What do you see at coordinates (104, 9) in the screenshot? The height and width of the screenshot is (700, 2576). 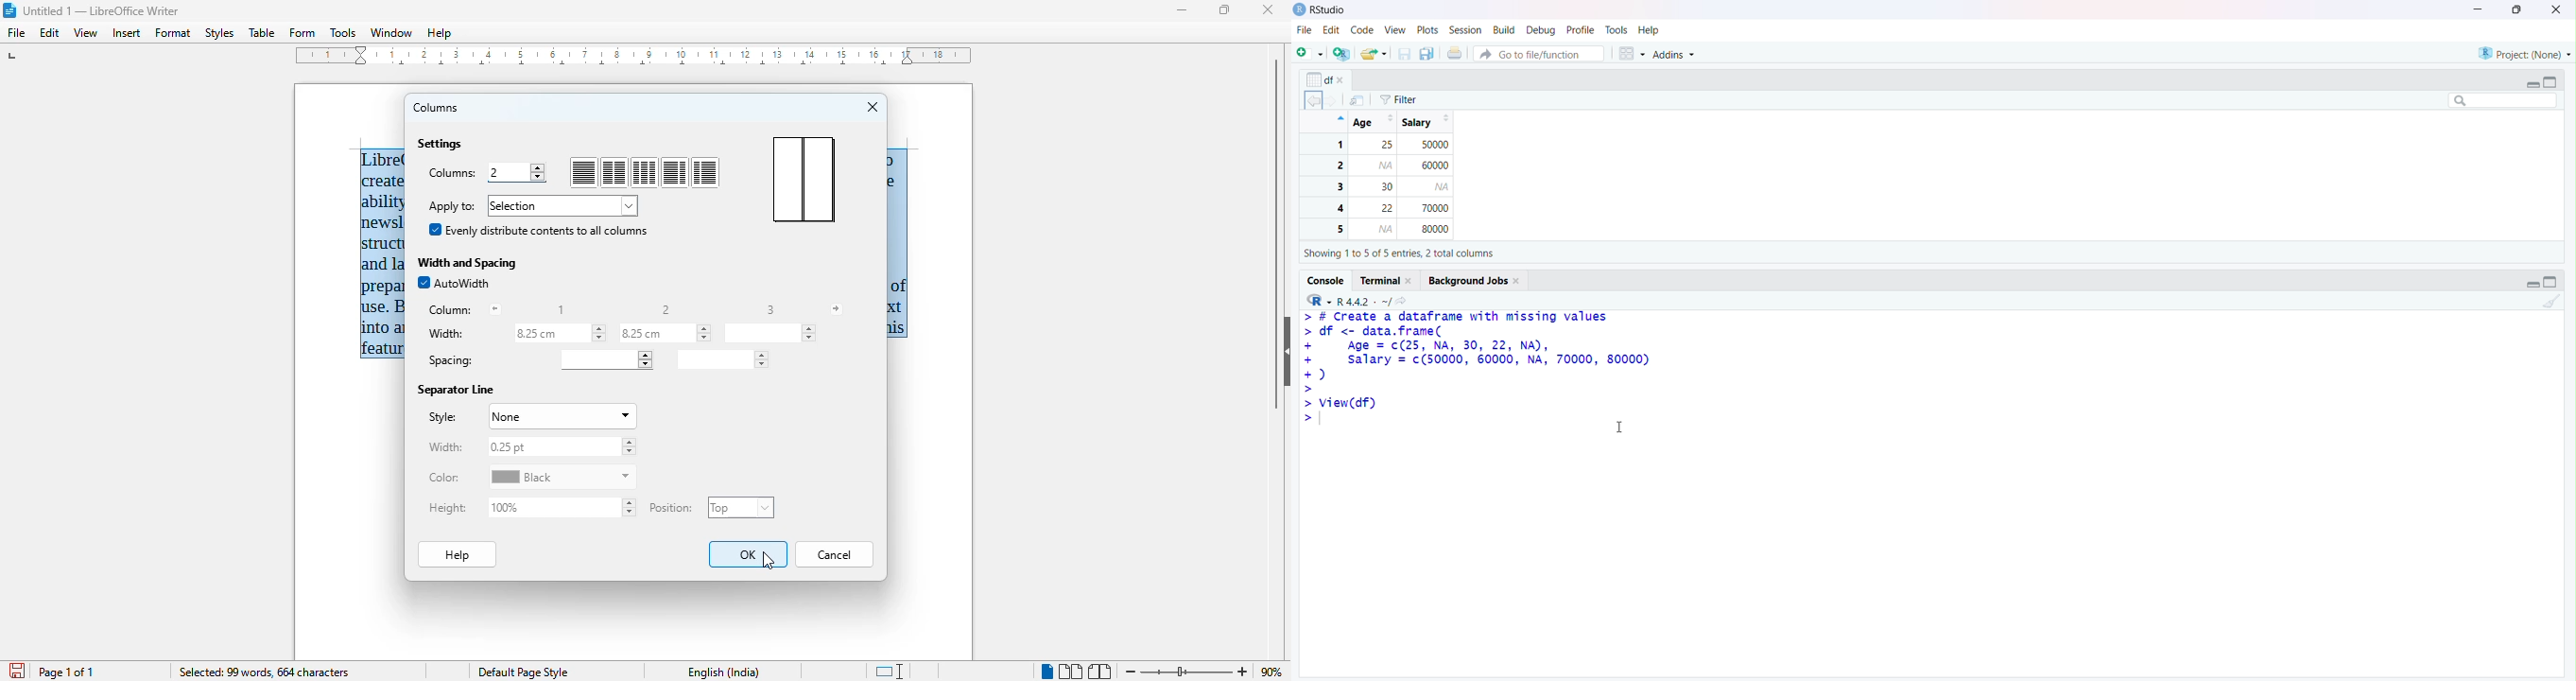 I see `Untitled 1 -- LibreOffice Writer` at bounding box center [104, 9].